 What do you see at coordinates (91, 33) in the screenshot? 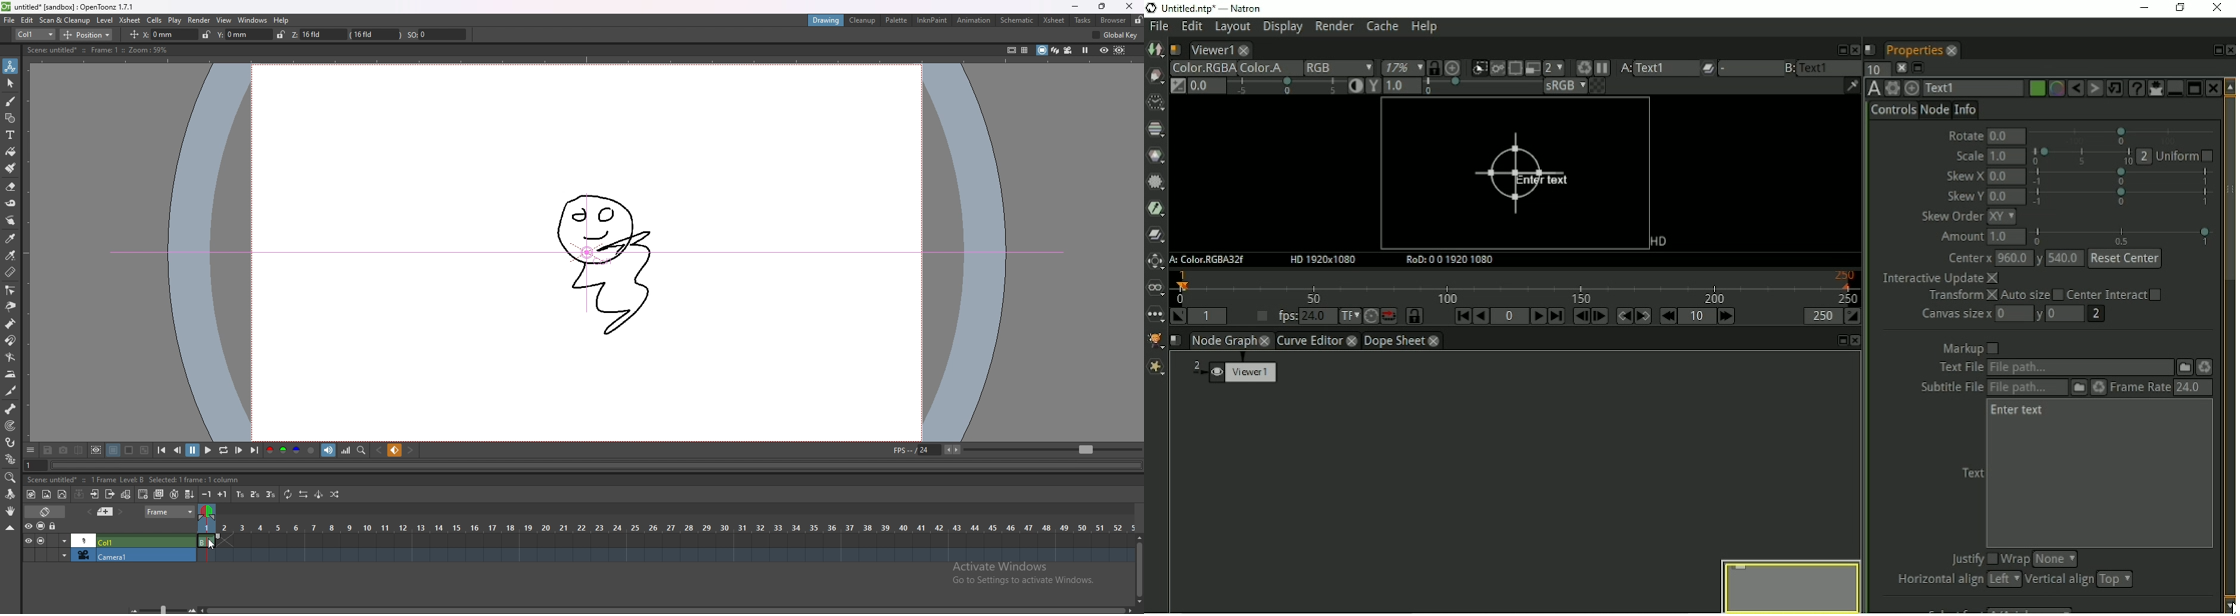
I see `Position` at bounding box center [91, 33].